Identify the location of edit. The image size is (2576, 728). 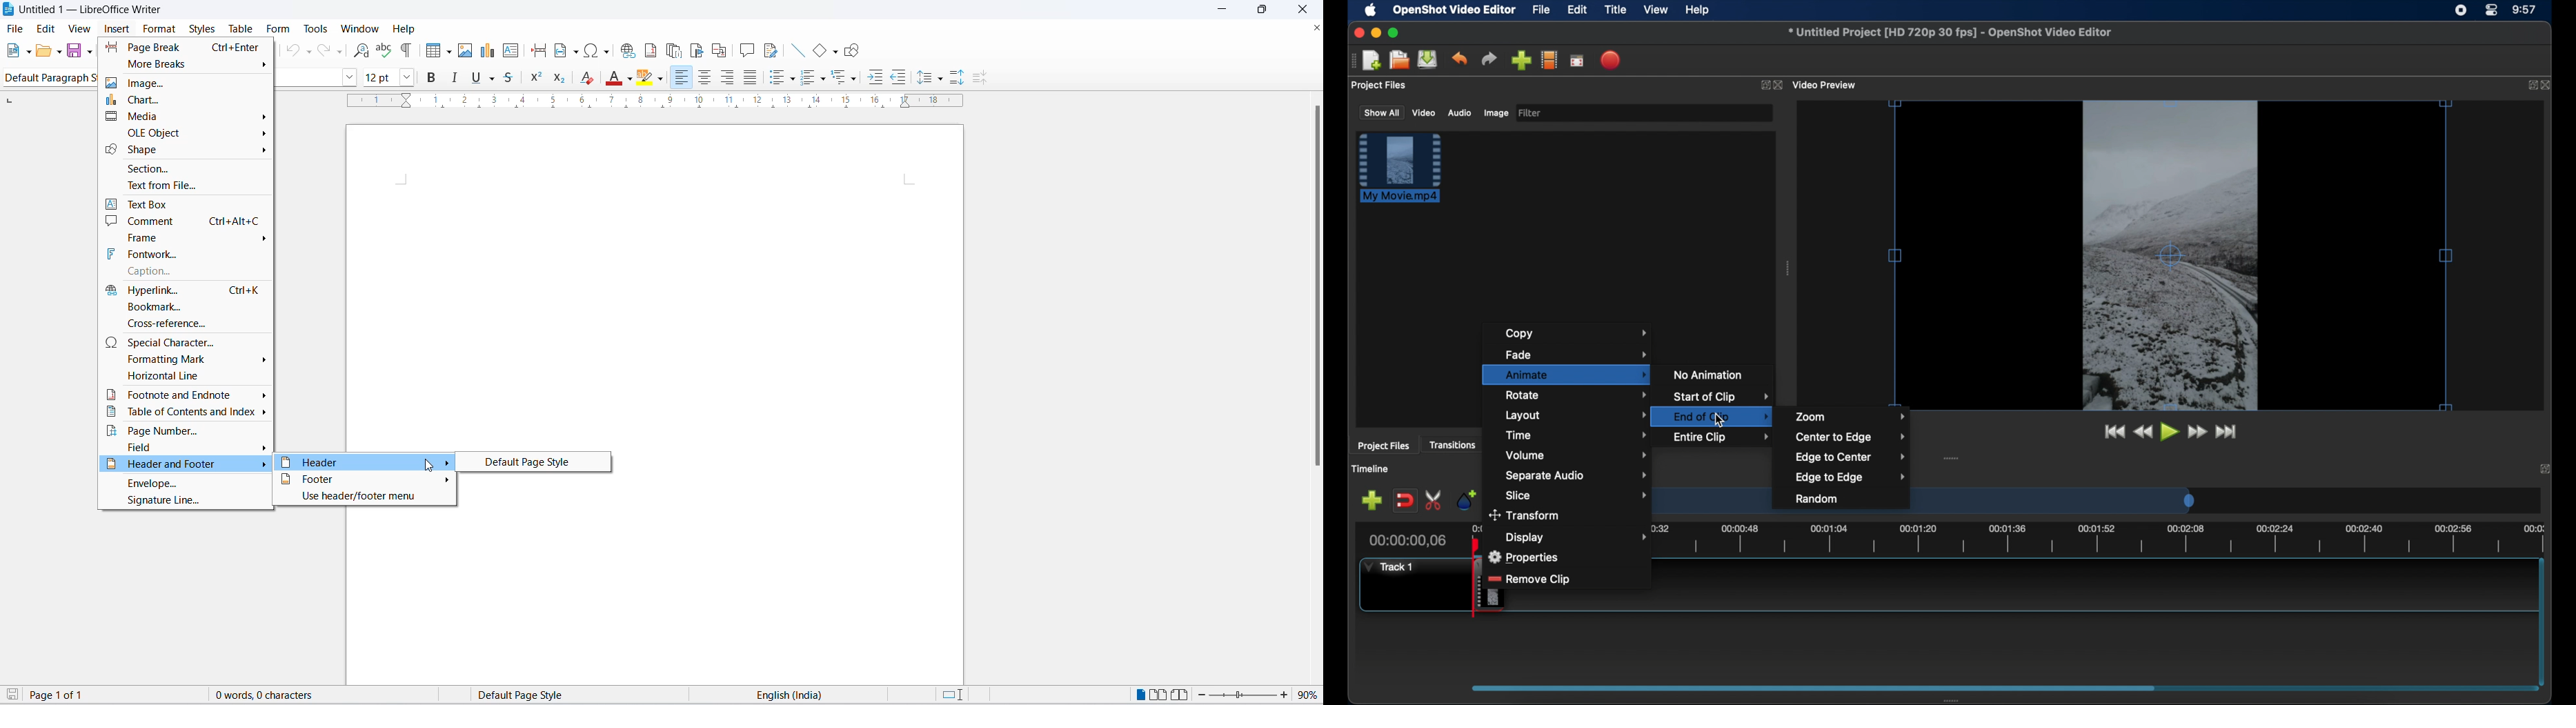
(47, 28).